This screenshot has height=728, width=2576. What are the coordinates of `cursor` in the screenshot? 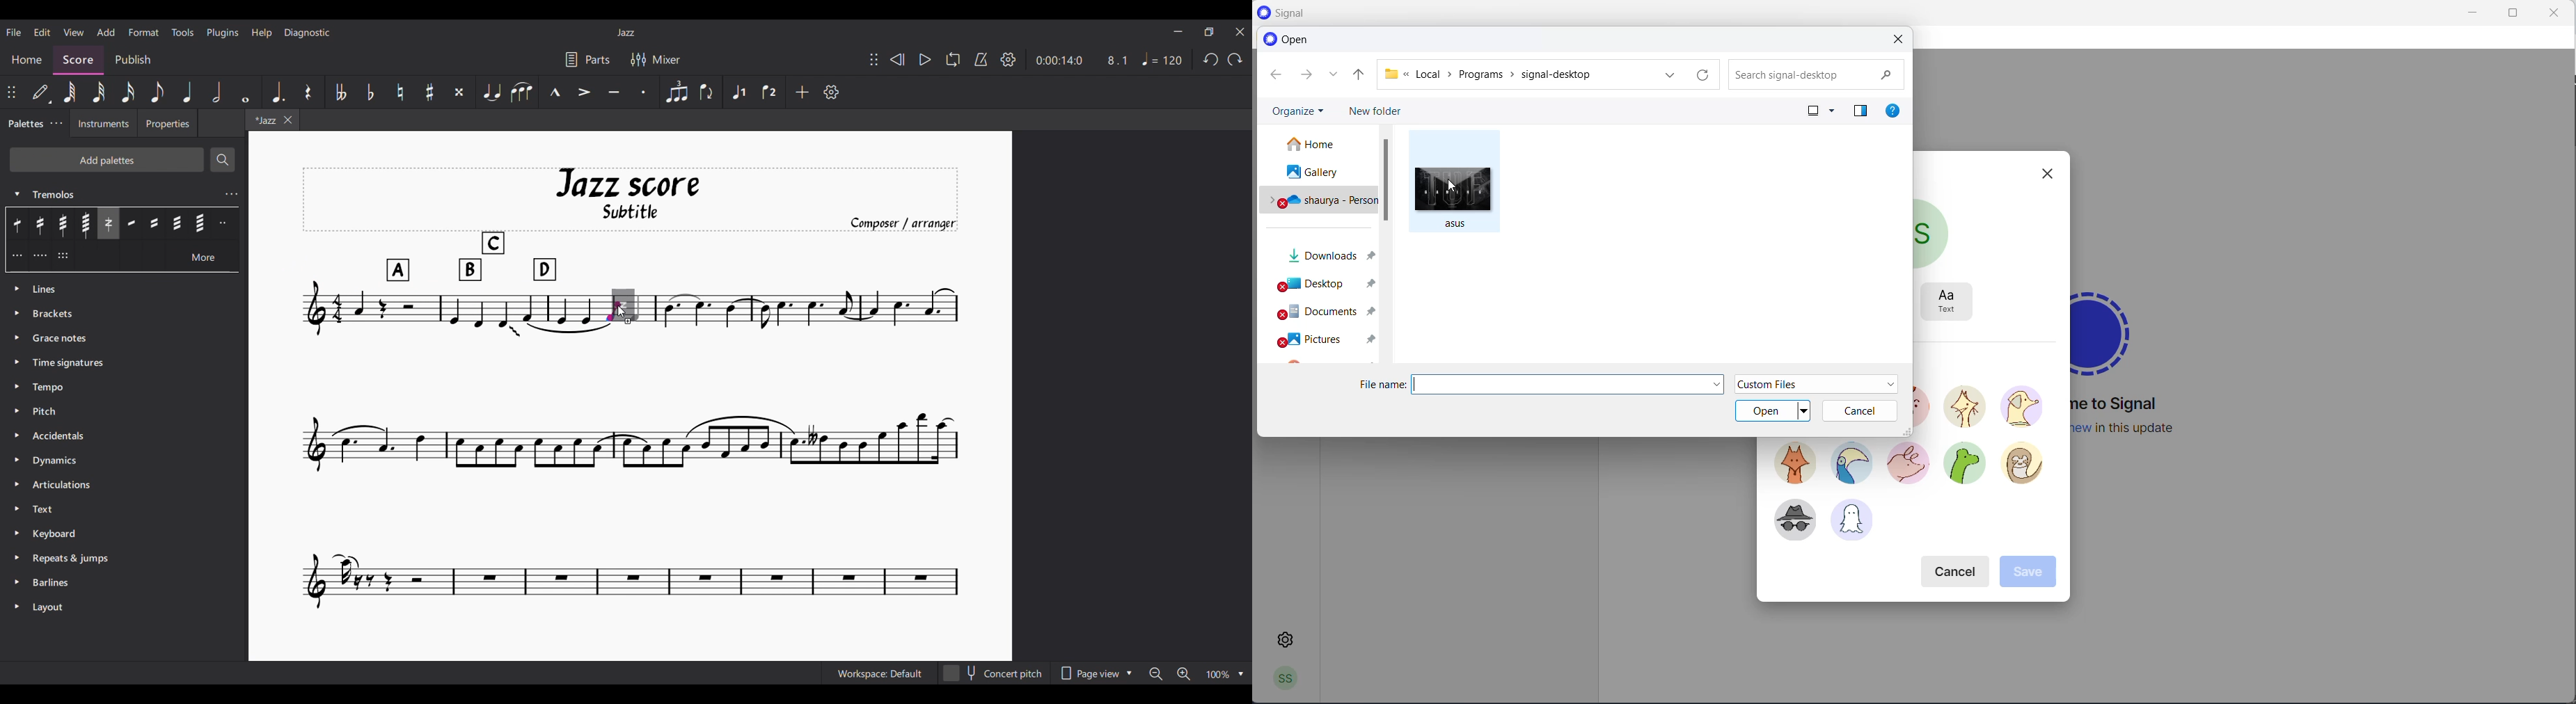 It's located at (1455, 184).